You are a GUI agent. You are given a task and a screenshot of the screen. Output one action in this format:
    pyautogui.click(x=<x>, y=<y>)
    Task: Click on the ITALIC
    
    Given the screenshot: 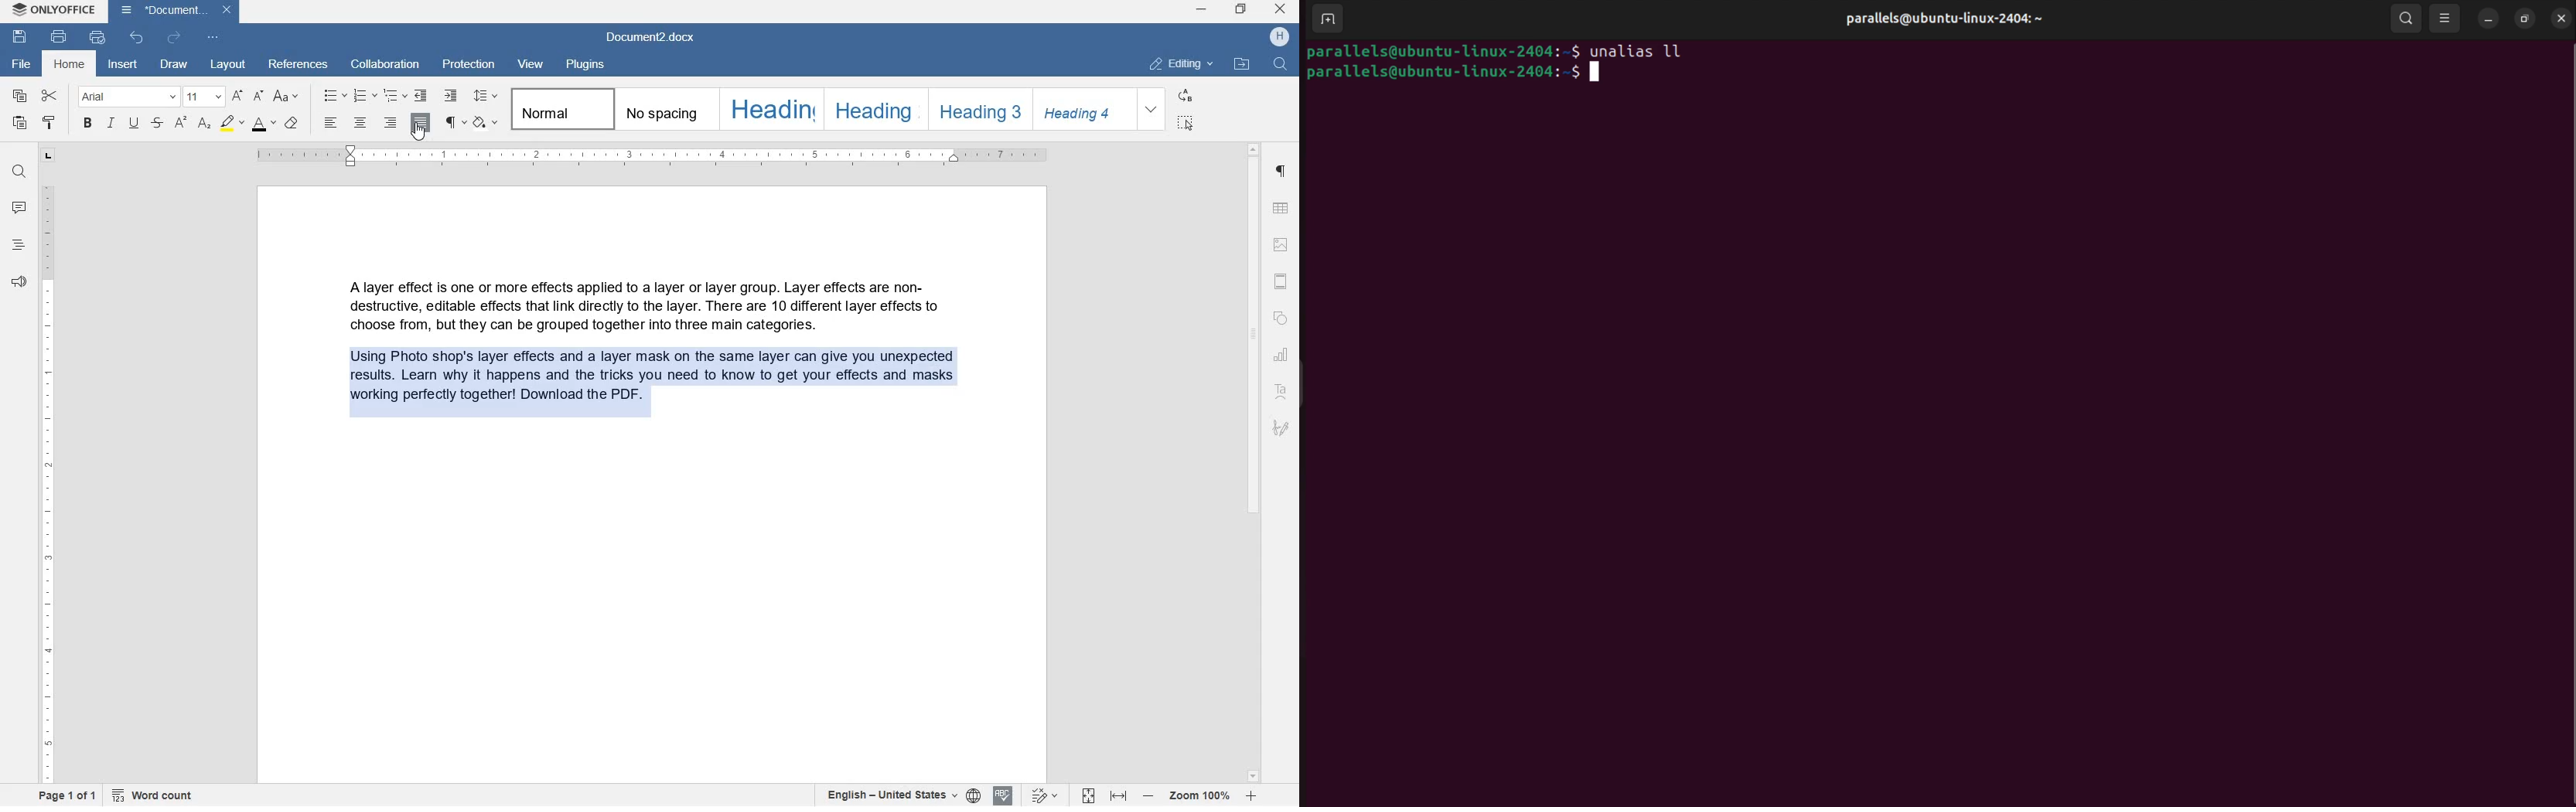 What is the action you would take?
    pyautogui.click(x=110, y=124)
    